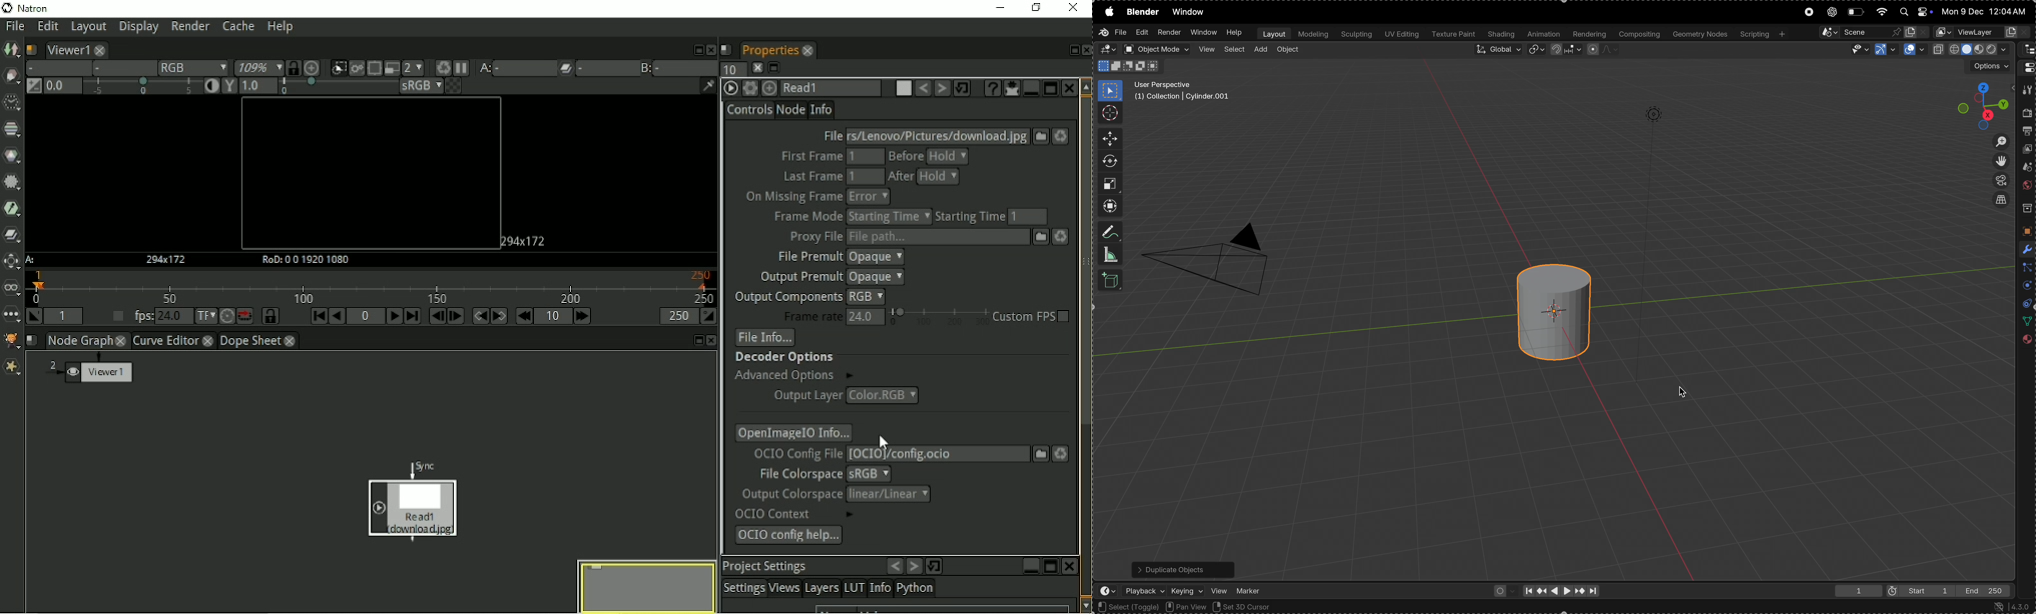  What do you see at coordinates (1453, 35) in the screenshot?
I see `texture paint` at bounding box center [1453, 35].